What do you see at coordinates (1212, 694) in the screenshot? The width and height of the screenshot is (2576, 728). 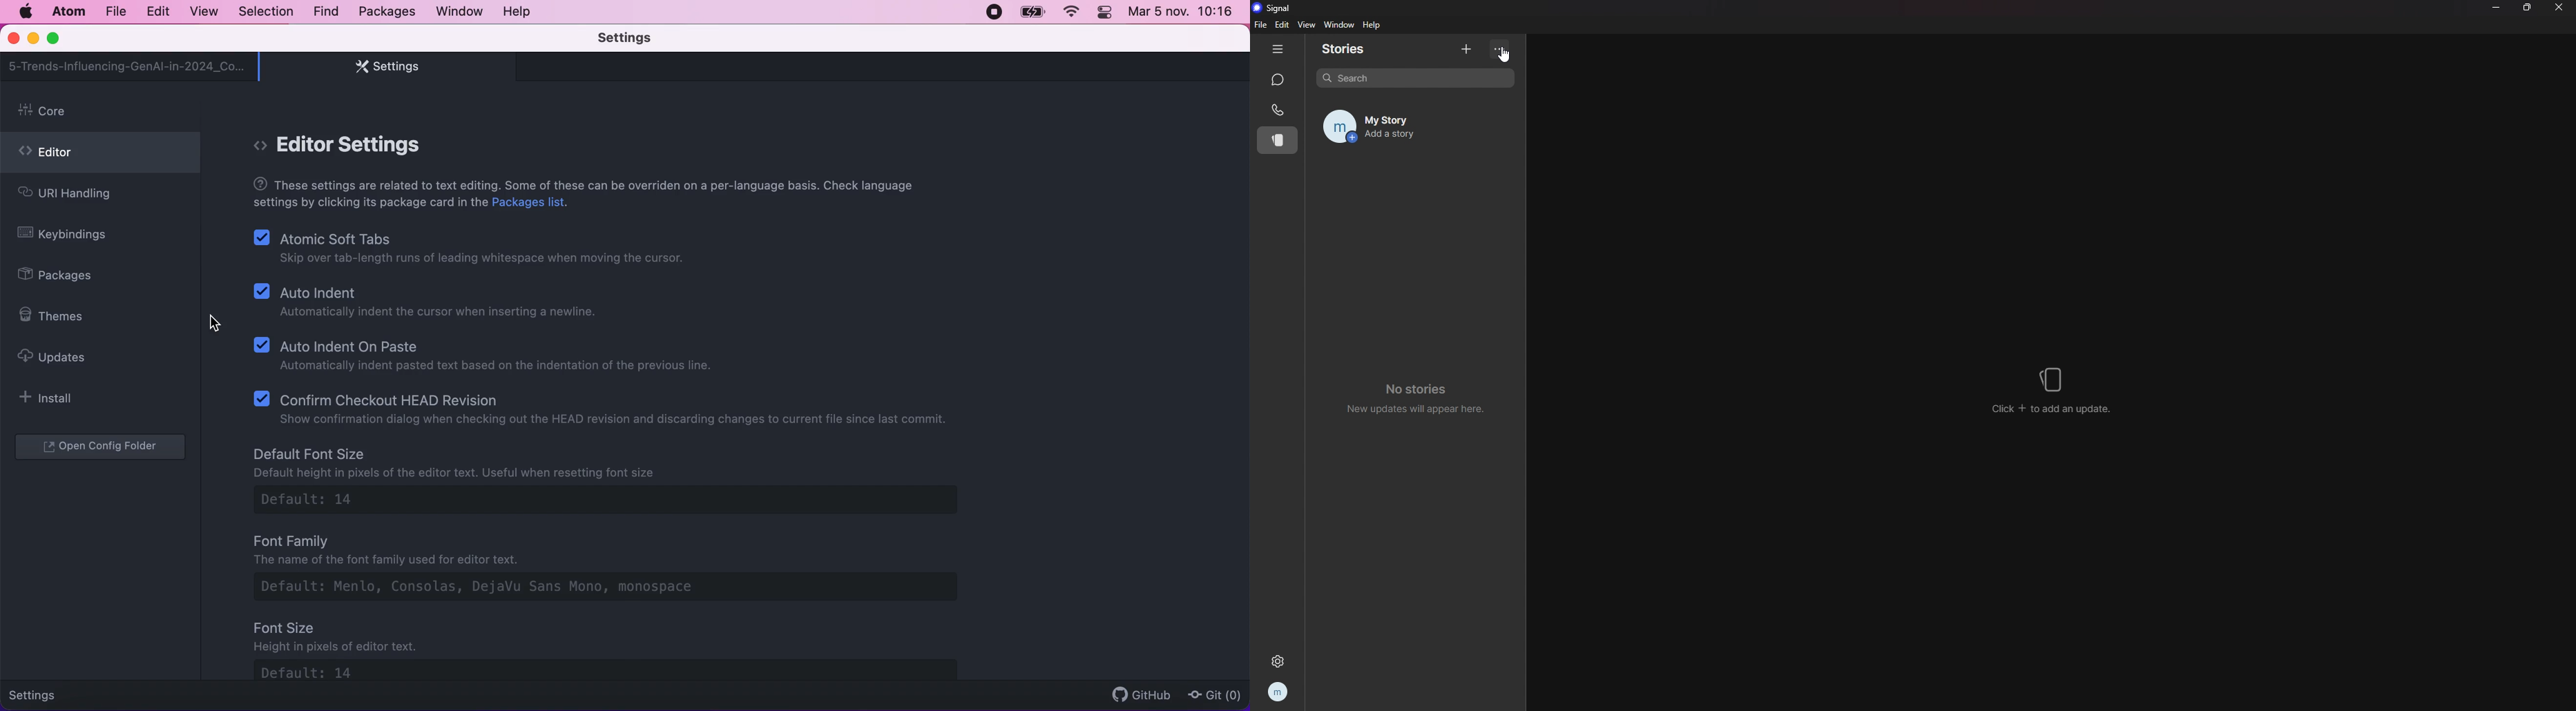 I see `Git (0)` at bounding box center [1212, 694].